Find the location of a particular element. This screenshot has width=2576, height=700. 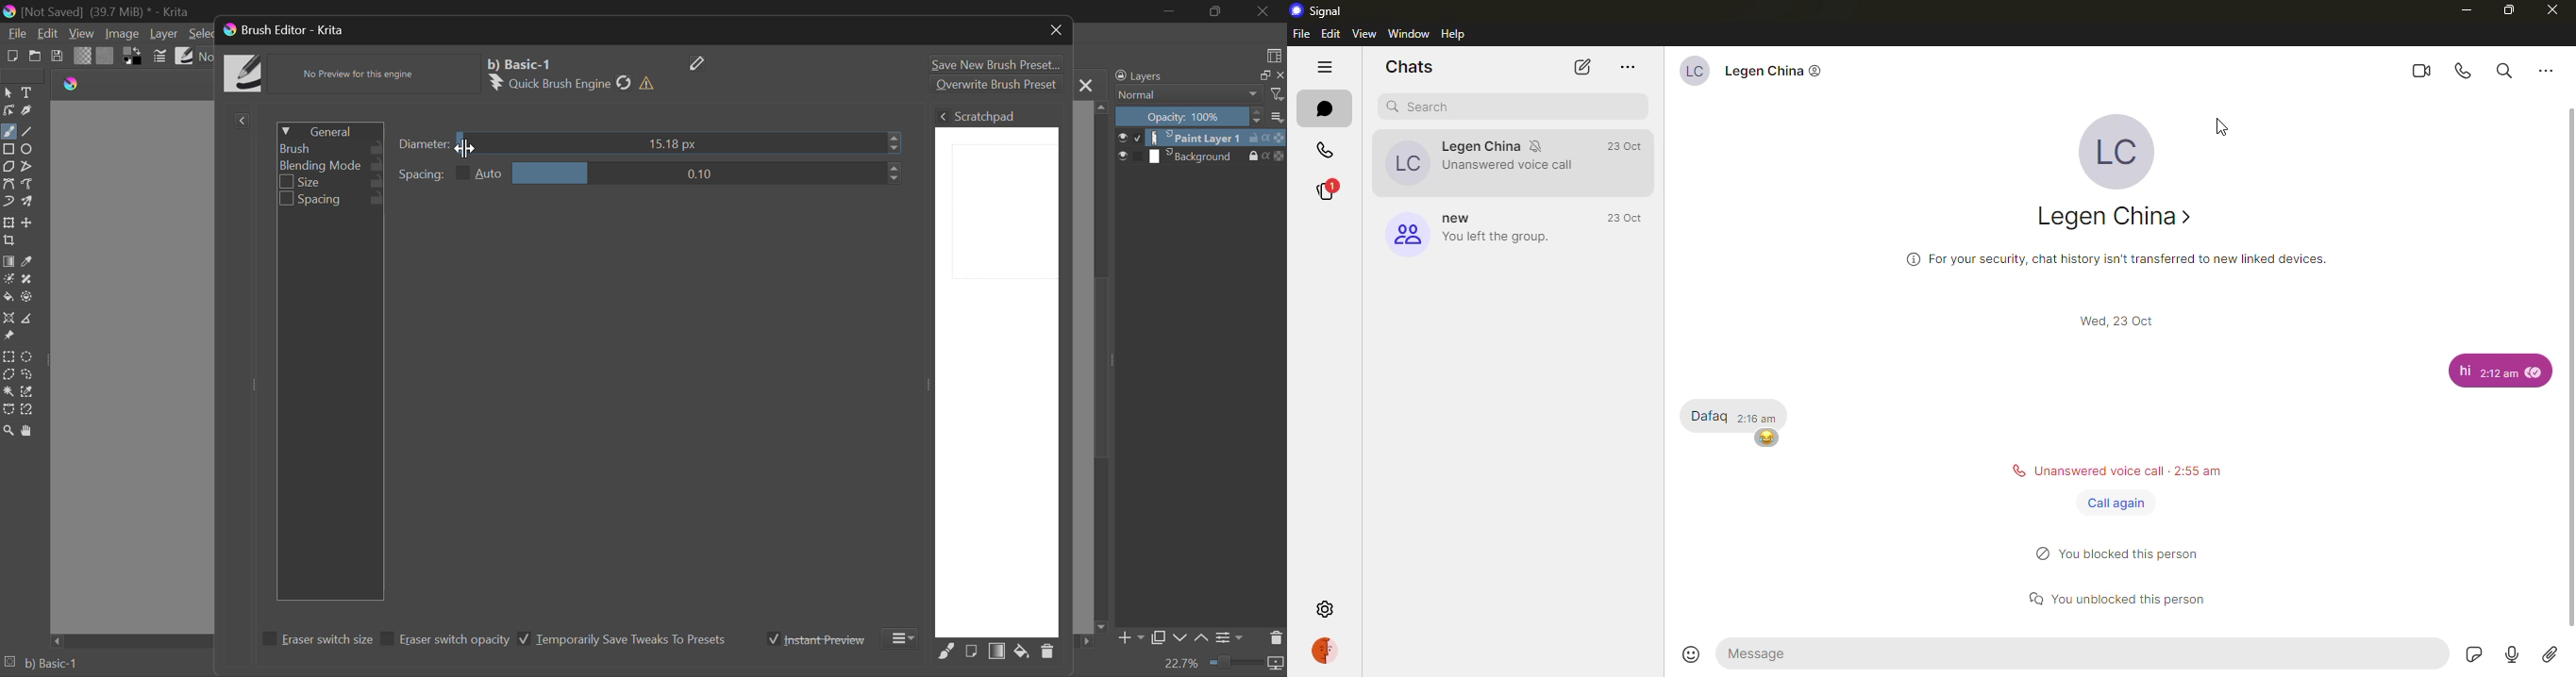

Zoom 22.7% is located at coordinates (1222, 664).